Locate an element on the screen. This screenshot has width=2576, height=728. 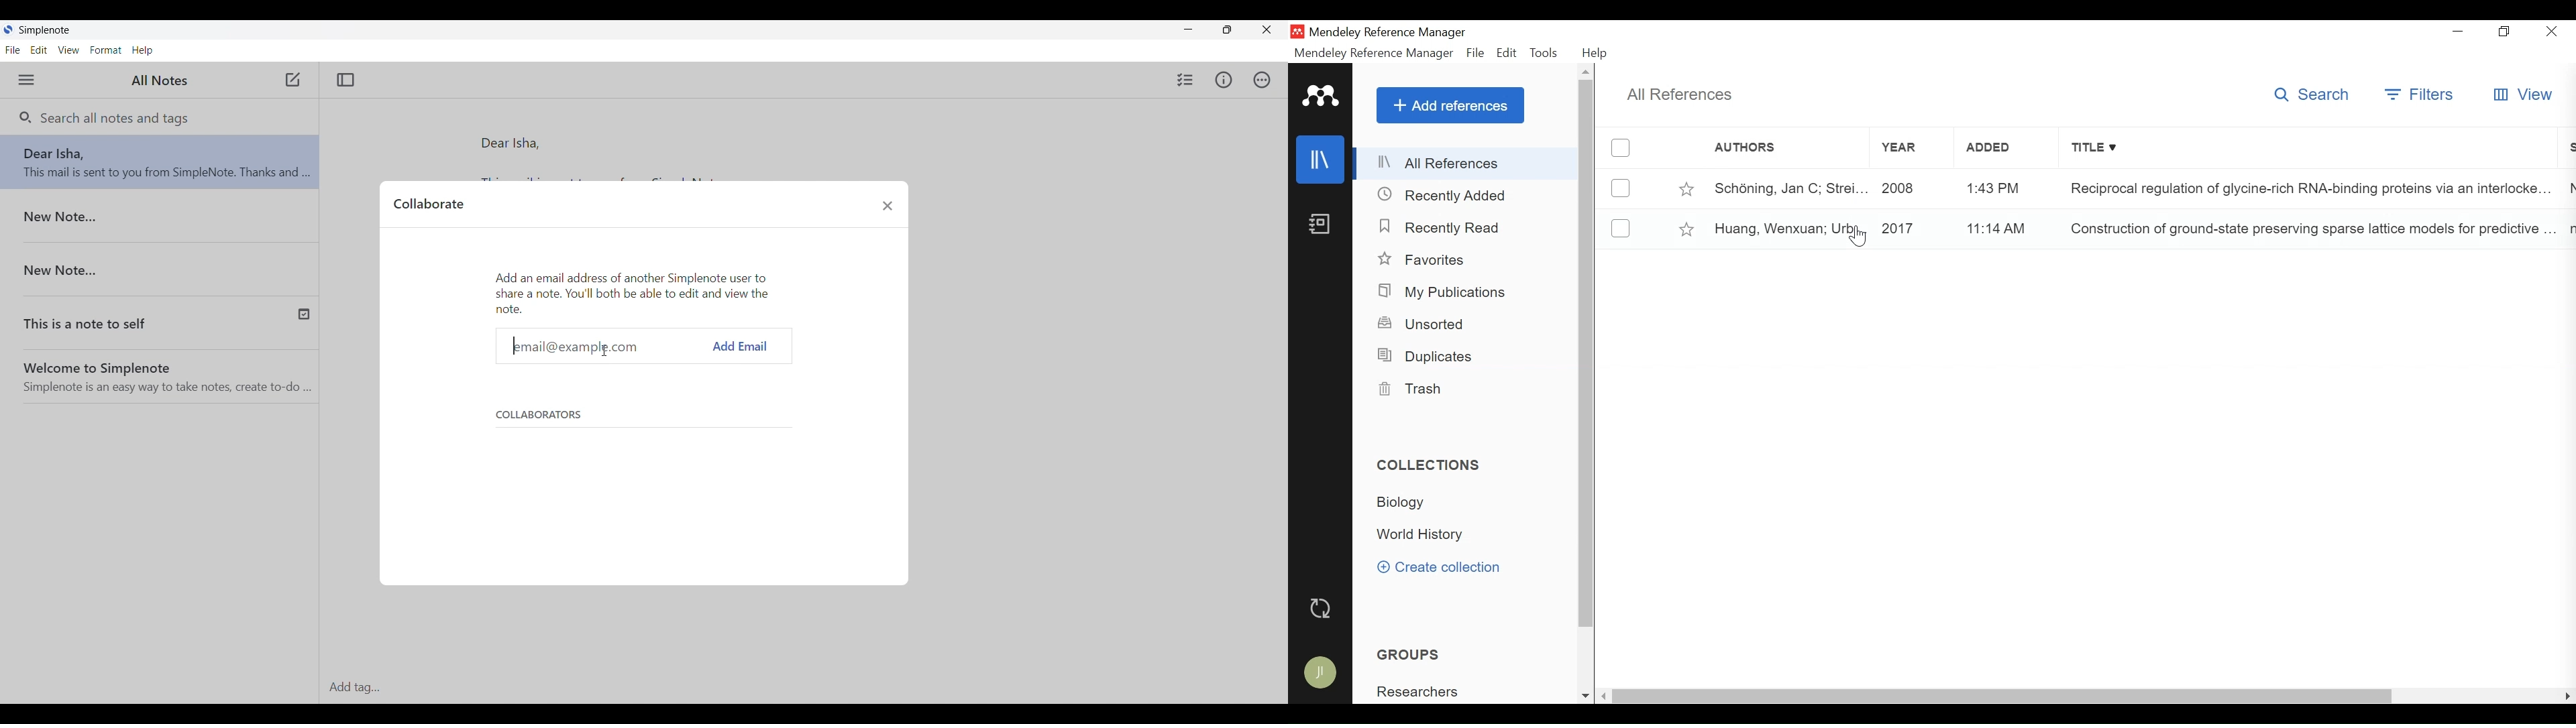
Section listing collaborators is located at coordinates (638, 463).